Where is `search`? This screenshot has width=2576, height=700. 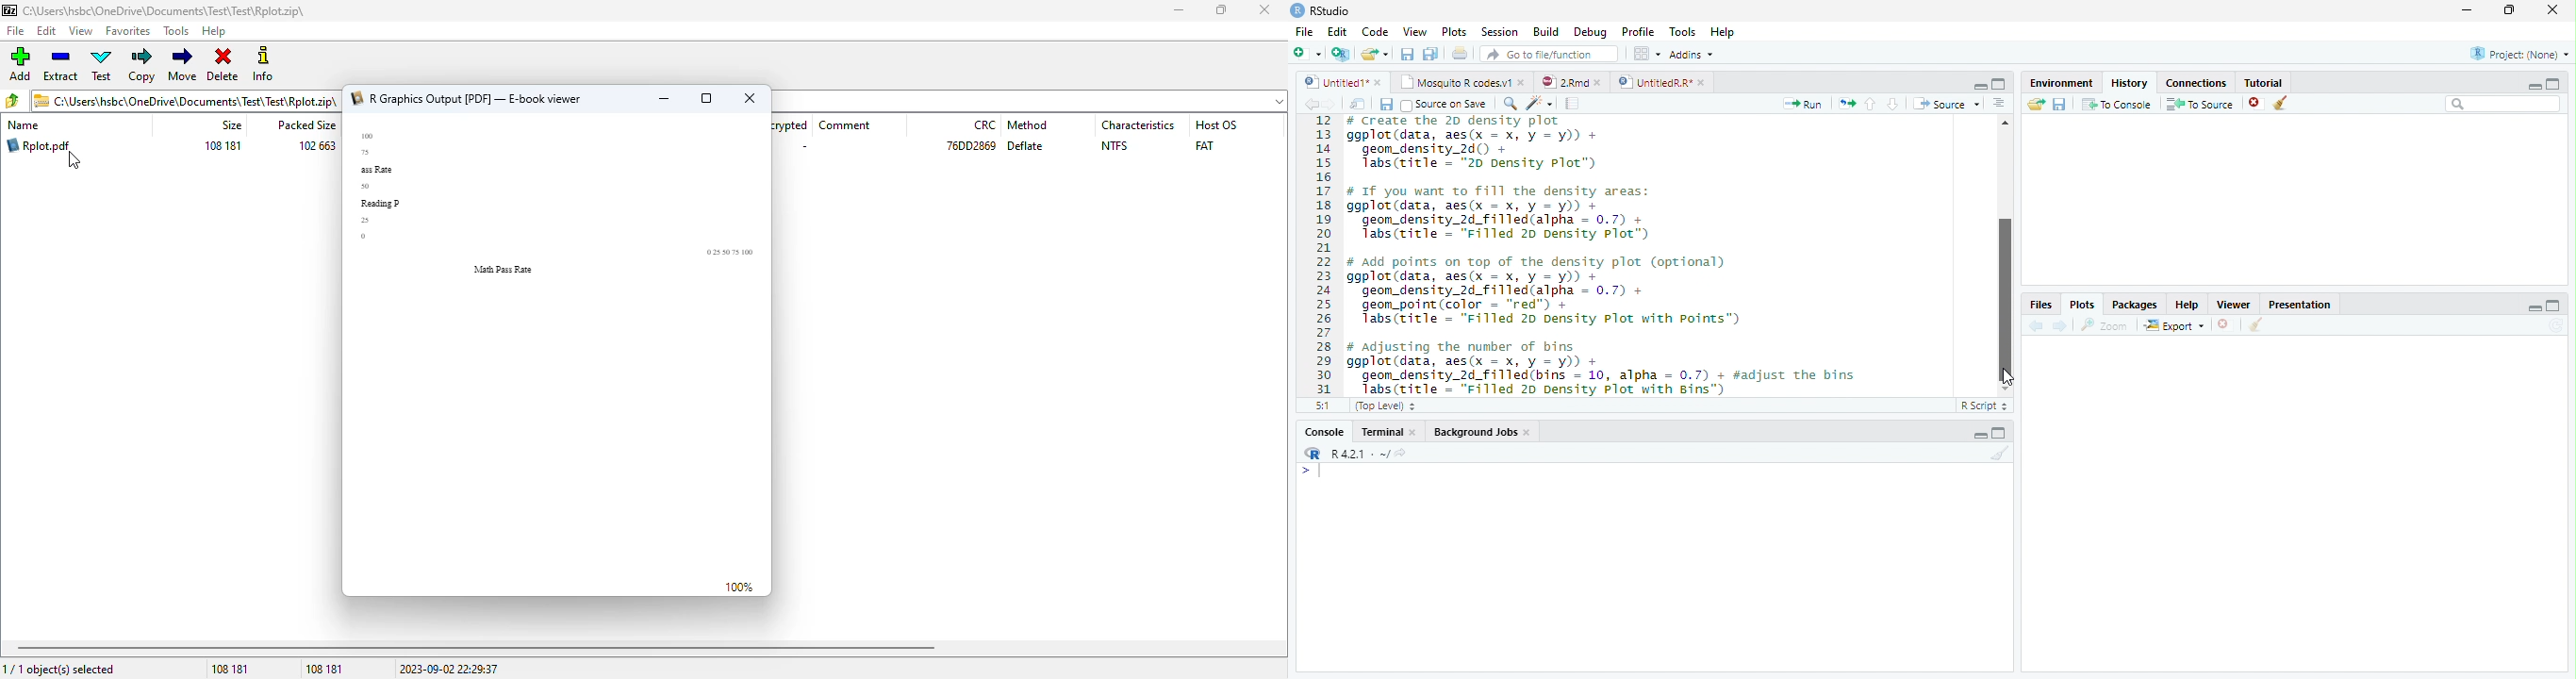
search is located at coordinates (1507, 103).